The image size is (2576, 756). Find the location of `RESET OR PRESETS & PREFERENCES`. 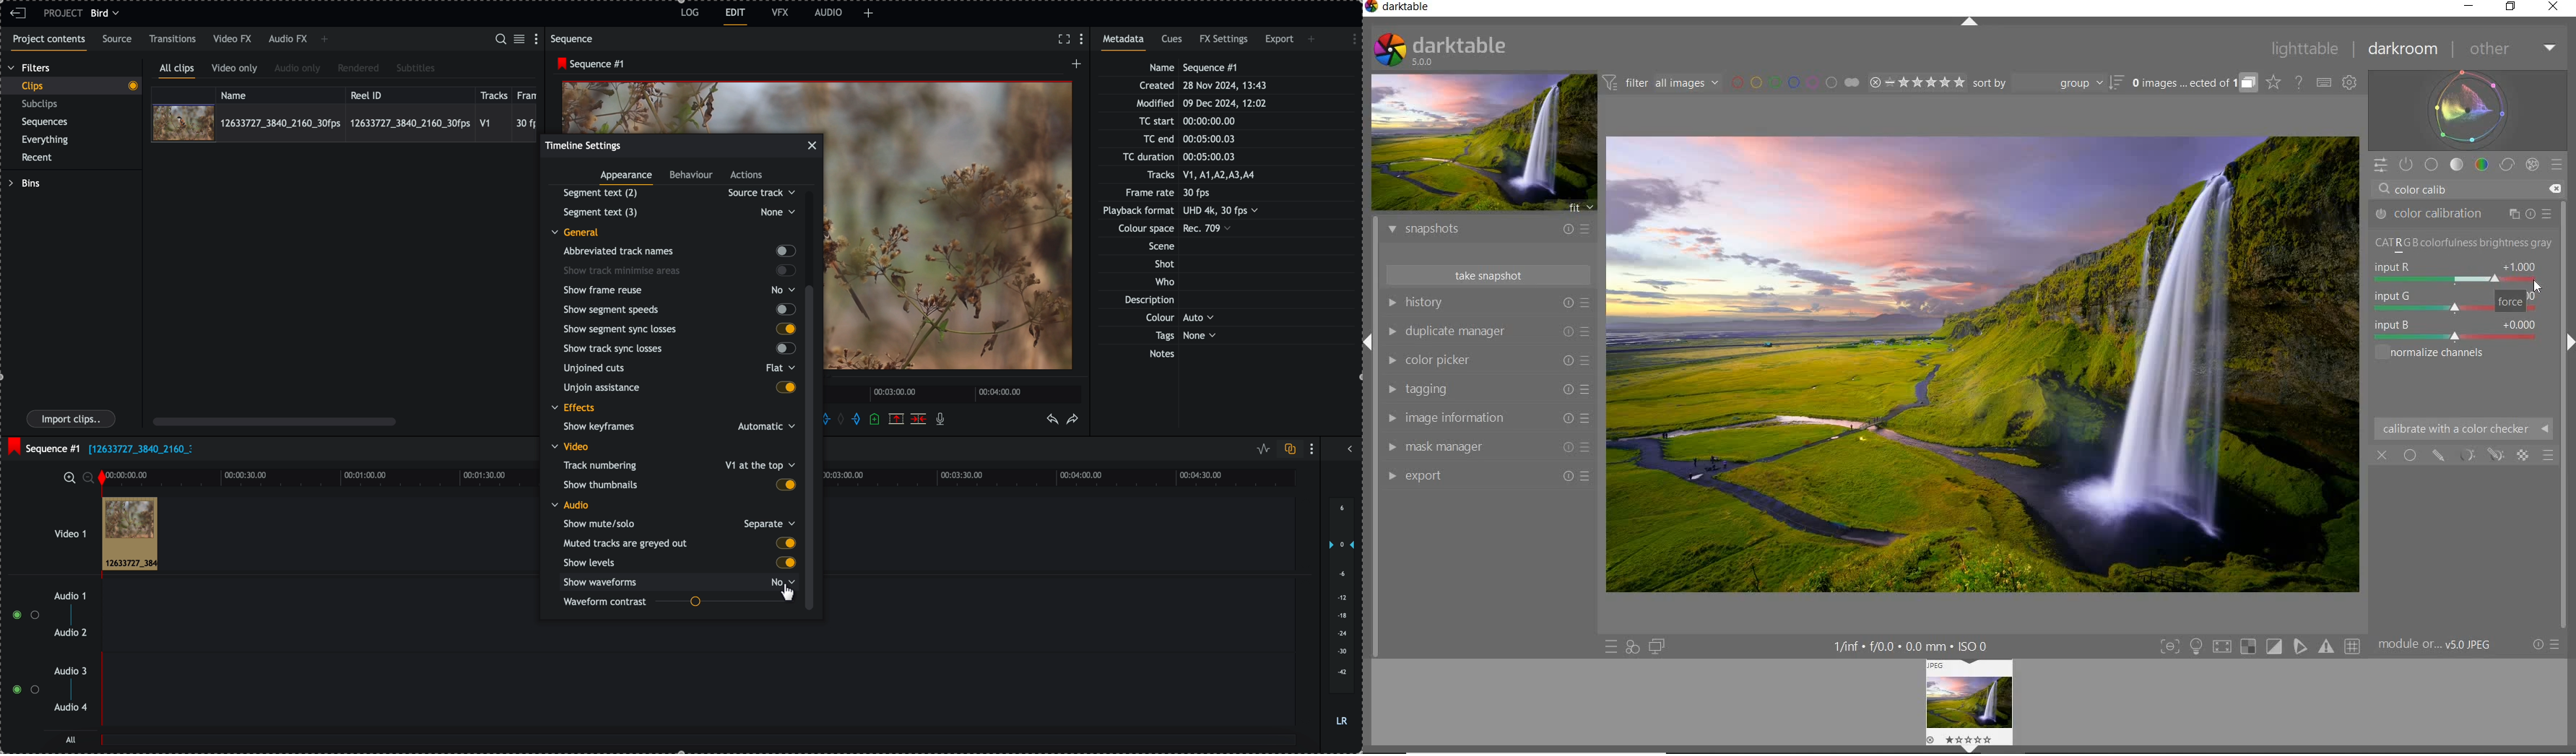

RESET OR PRESETS & PREFERENCES is located at coordinates (2546, 646).